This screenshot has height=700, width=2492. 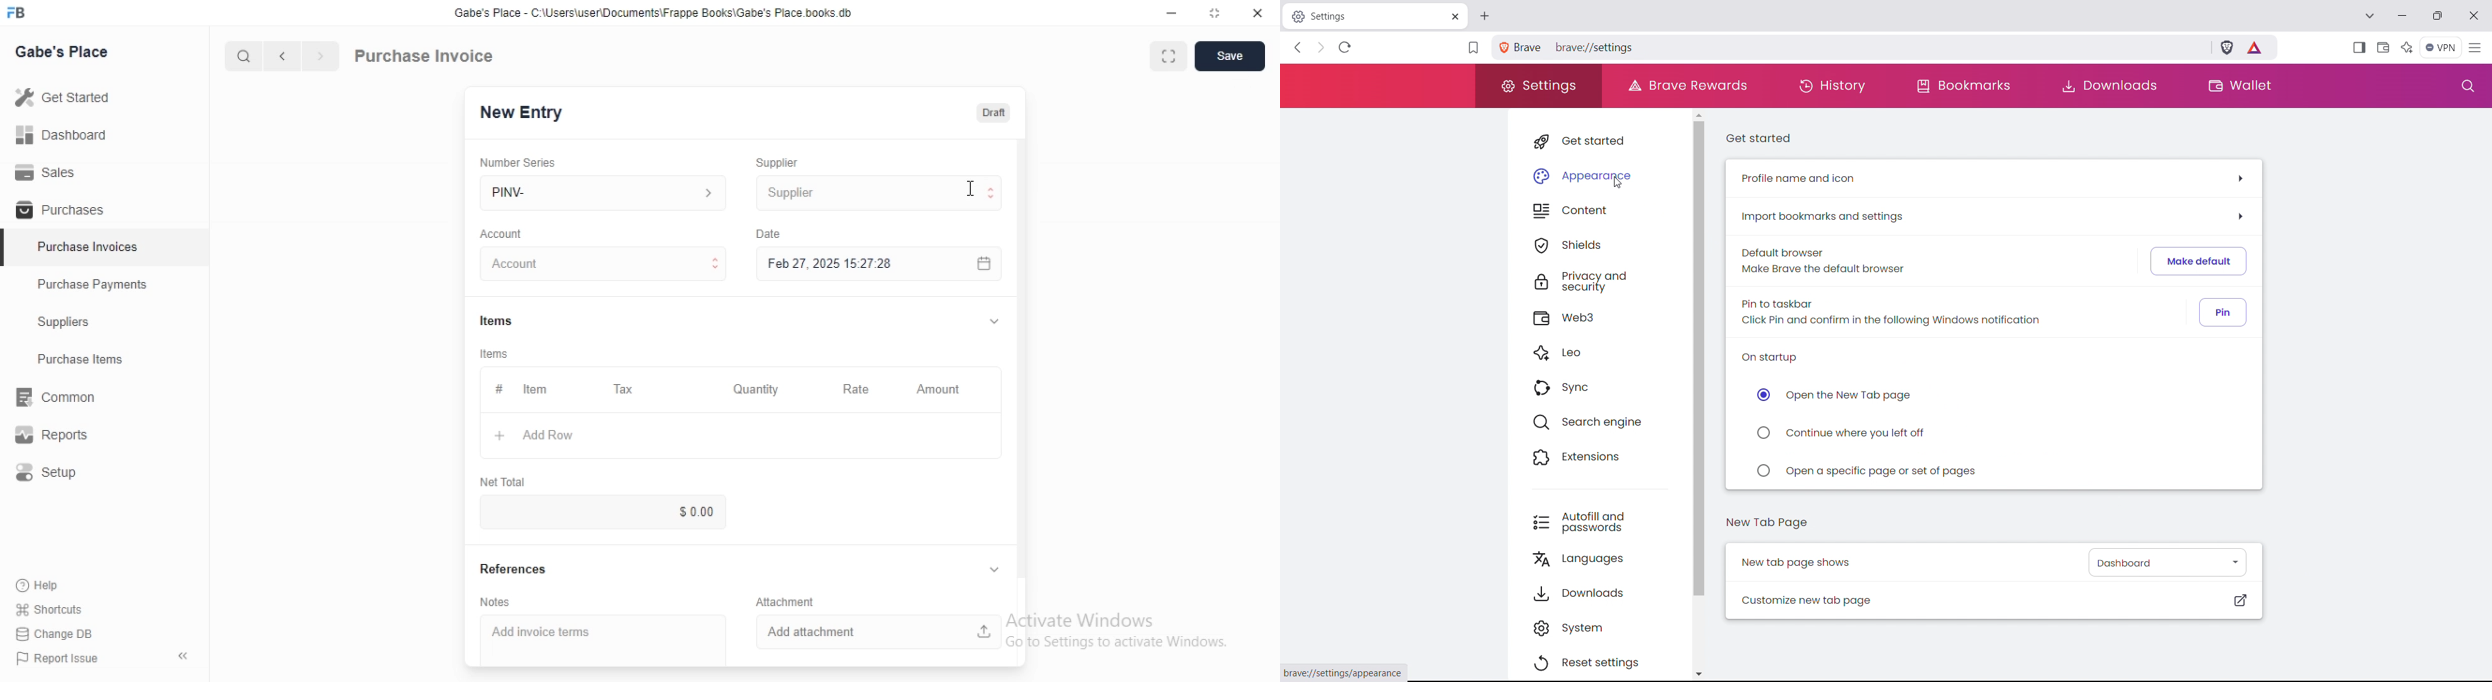 I want to click on Feb 27, 2025 15:27:28, so click(x=879, y=263).